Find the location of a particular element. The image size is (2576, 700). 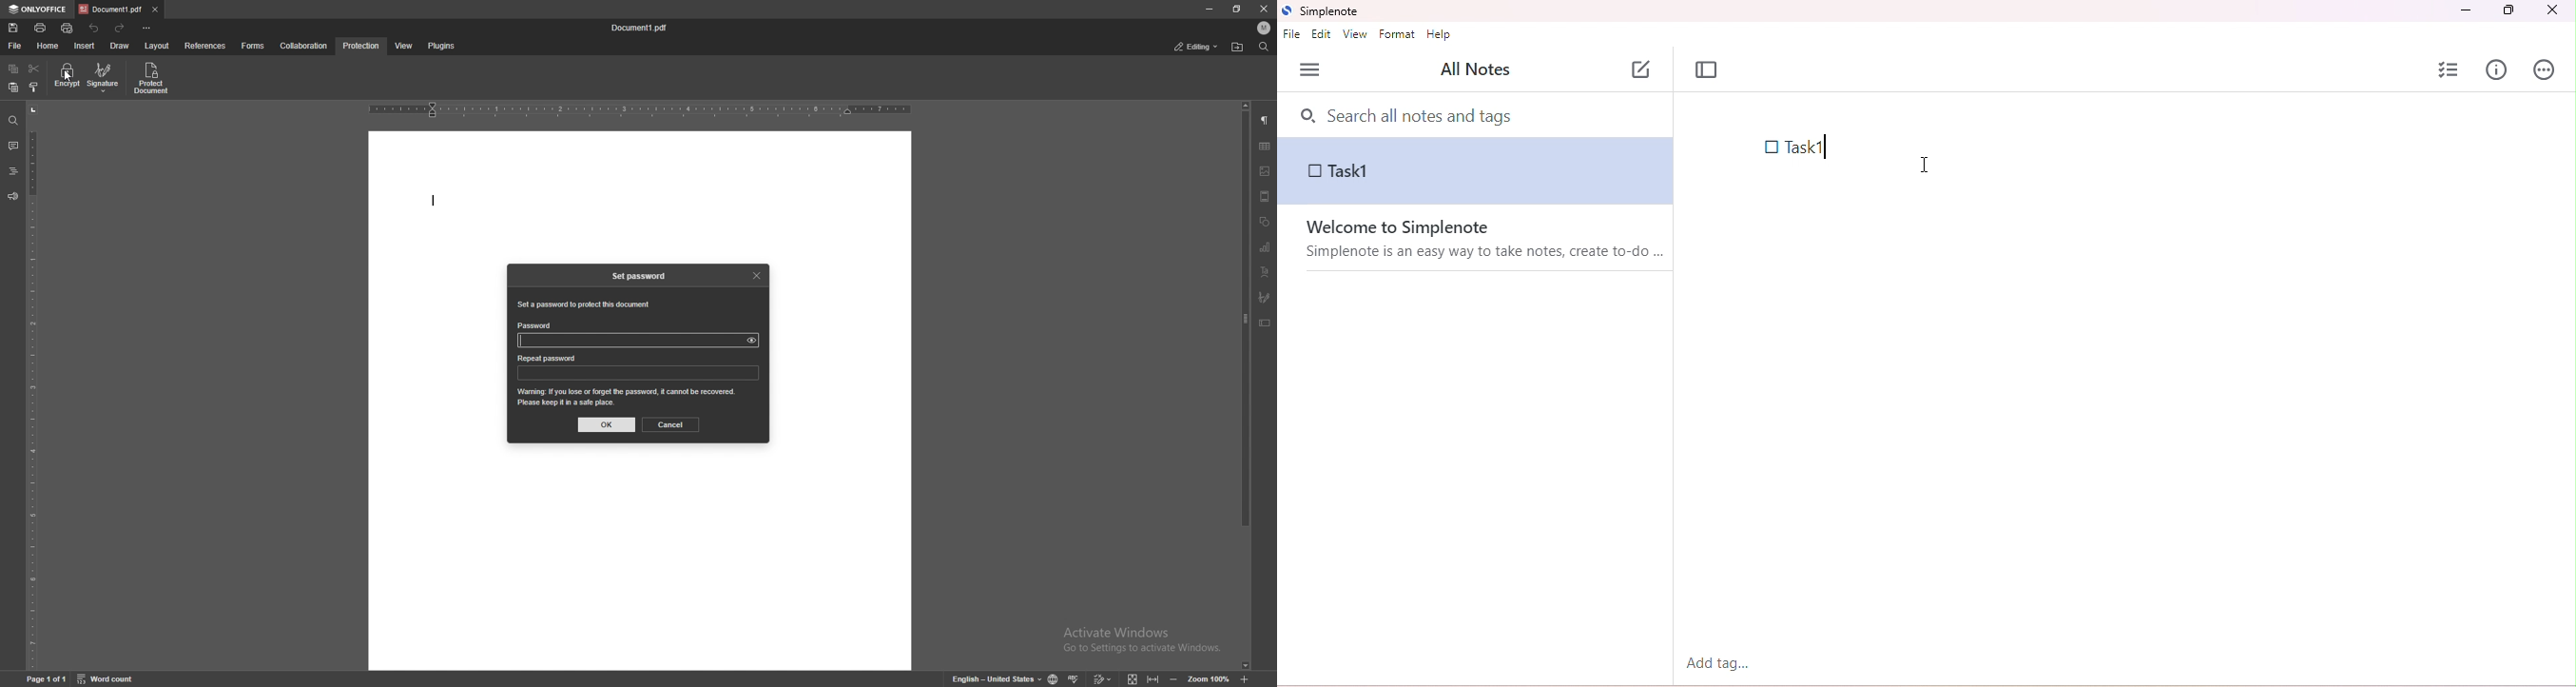

ok is located at coordinates (607, 425).